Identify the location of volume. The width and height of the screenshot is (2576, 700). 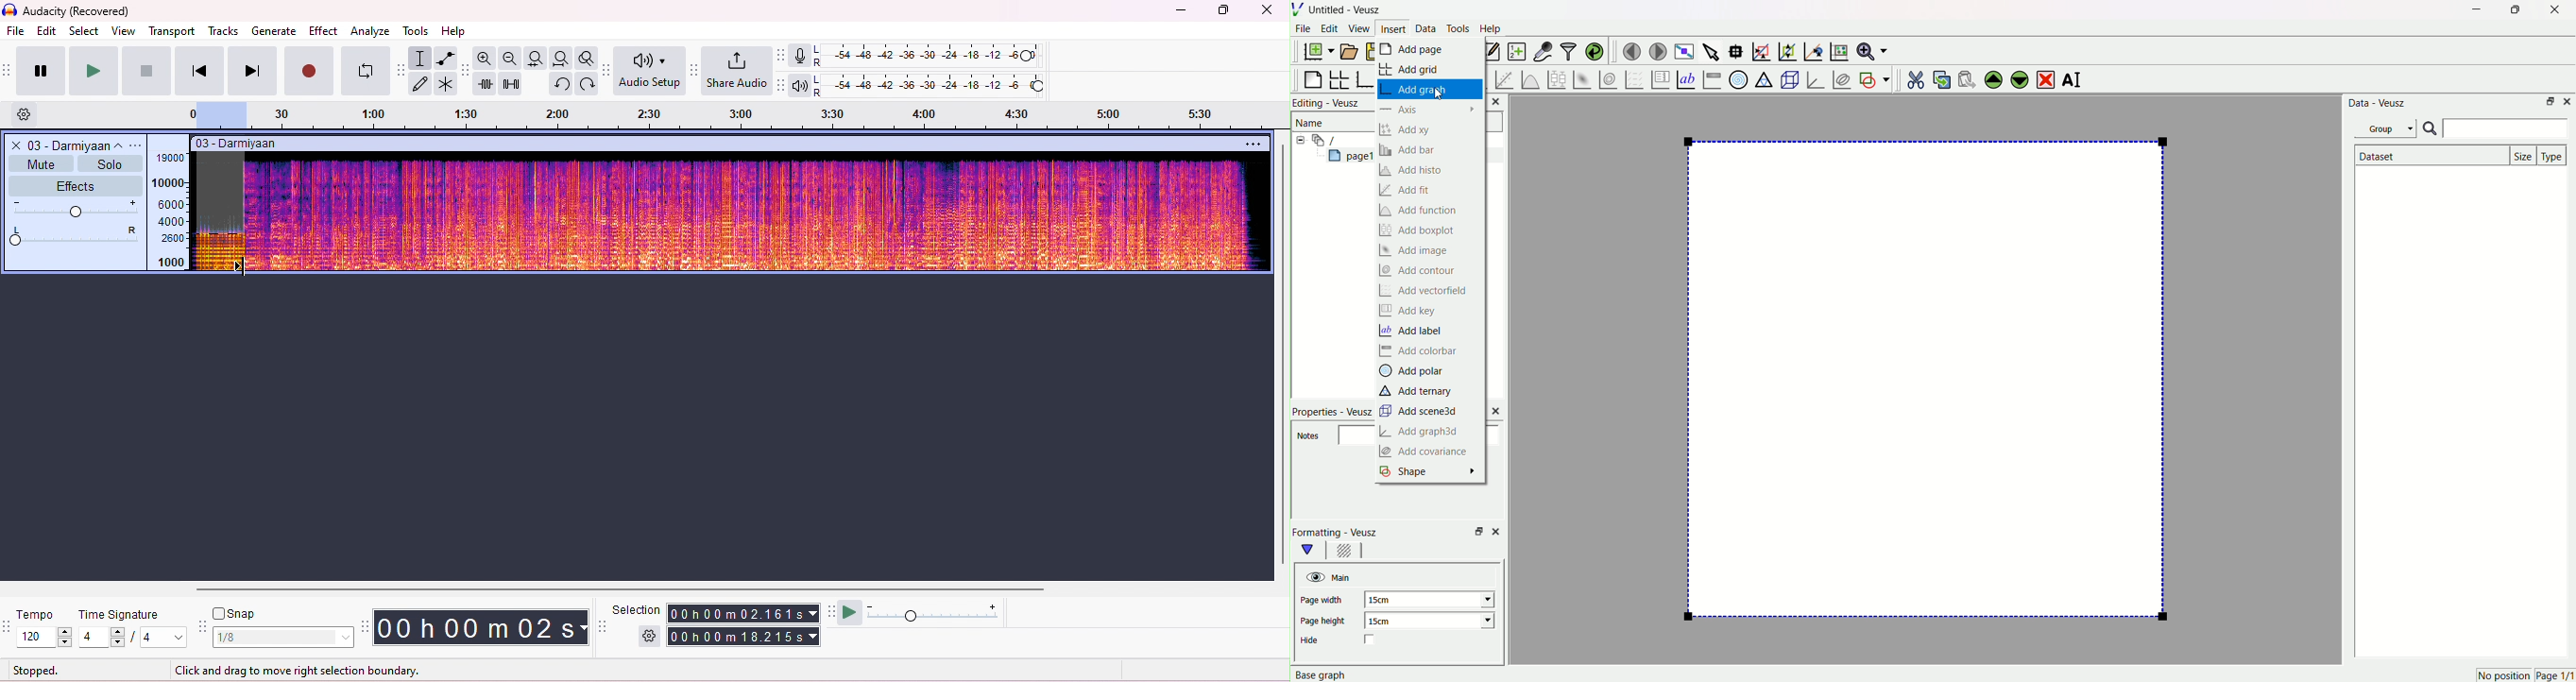
(77, 209).